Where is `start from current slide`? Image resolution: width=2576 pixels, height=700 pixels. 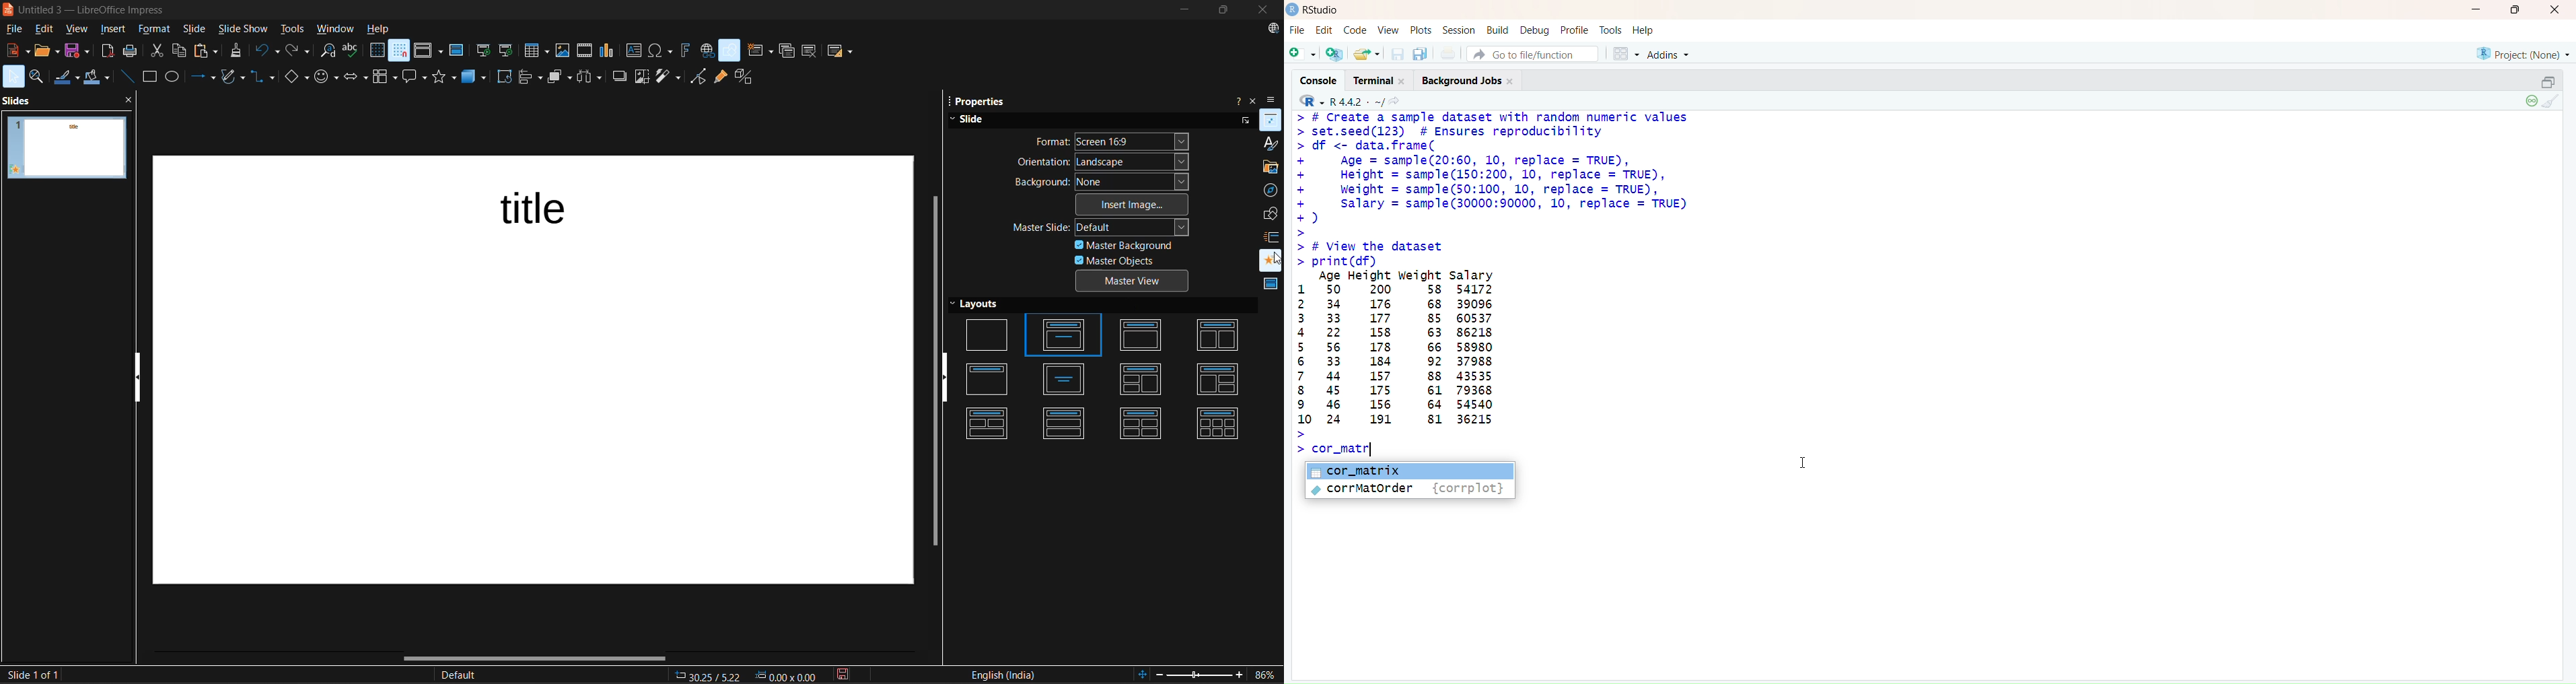
start from current slide is located at coordinates (505, 50).